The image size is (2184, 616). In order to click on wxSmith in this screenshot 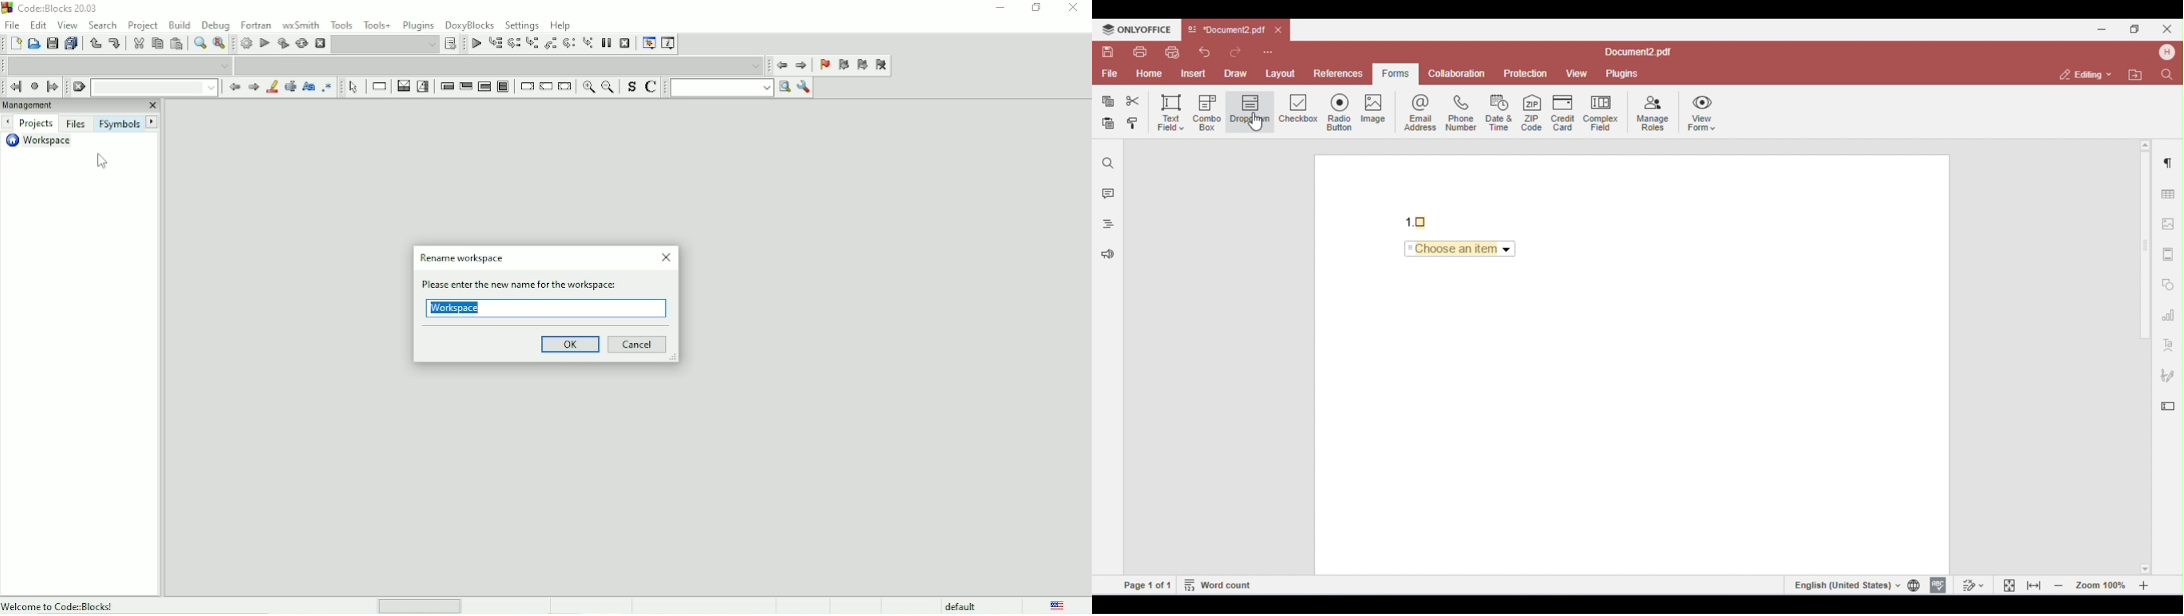, I will do `click(302, 25)`.